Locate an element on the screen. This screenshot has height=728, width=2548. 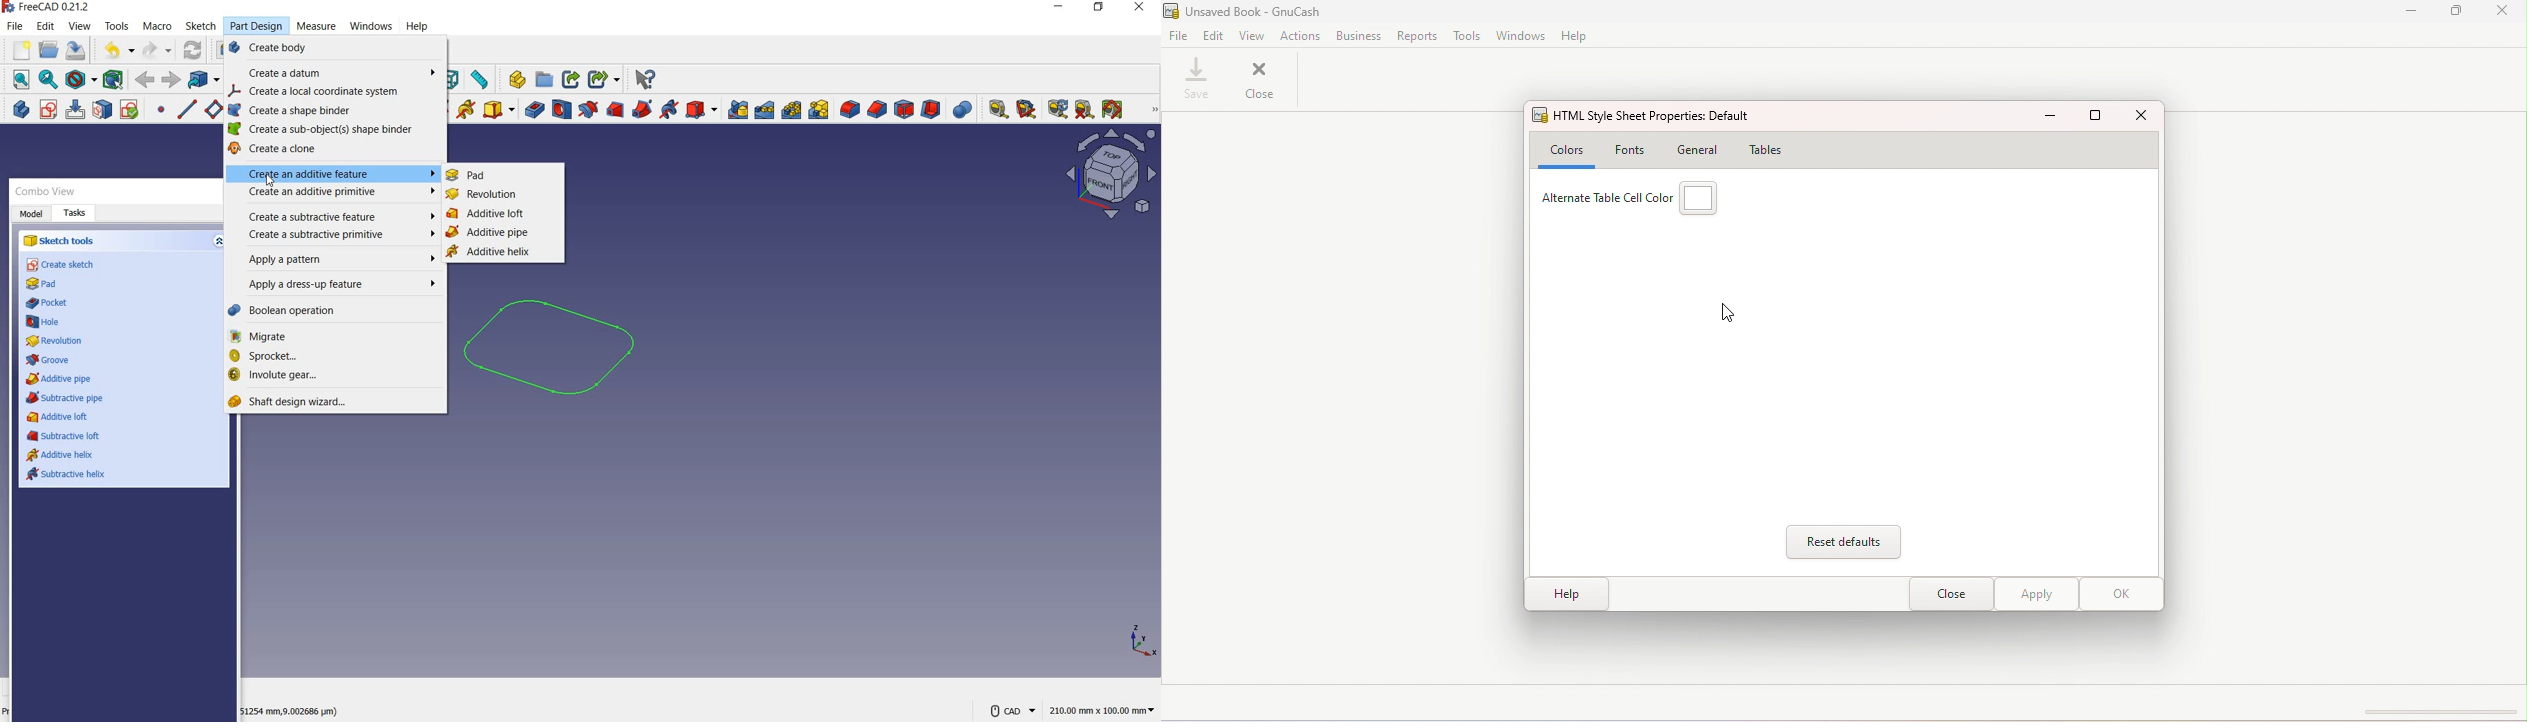
Minimize is located at coordinates (2055, 117).